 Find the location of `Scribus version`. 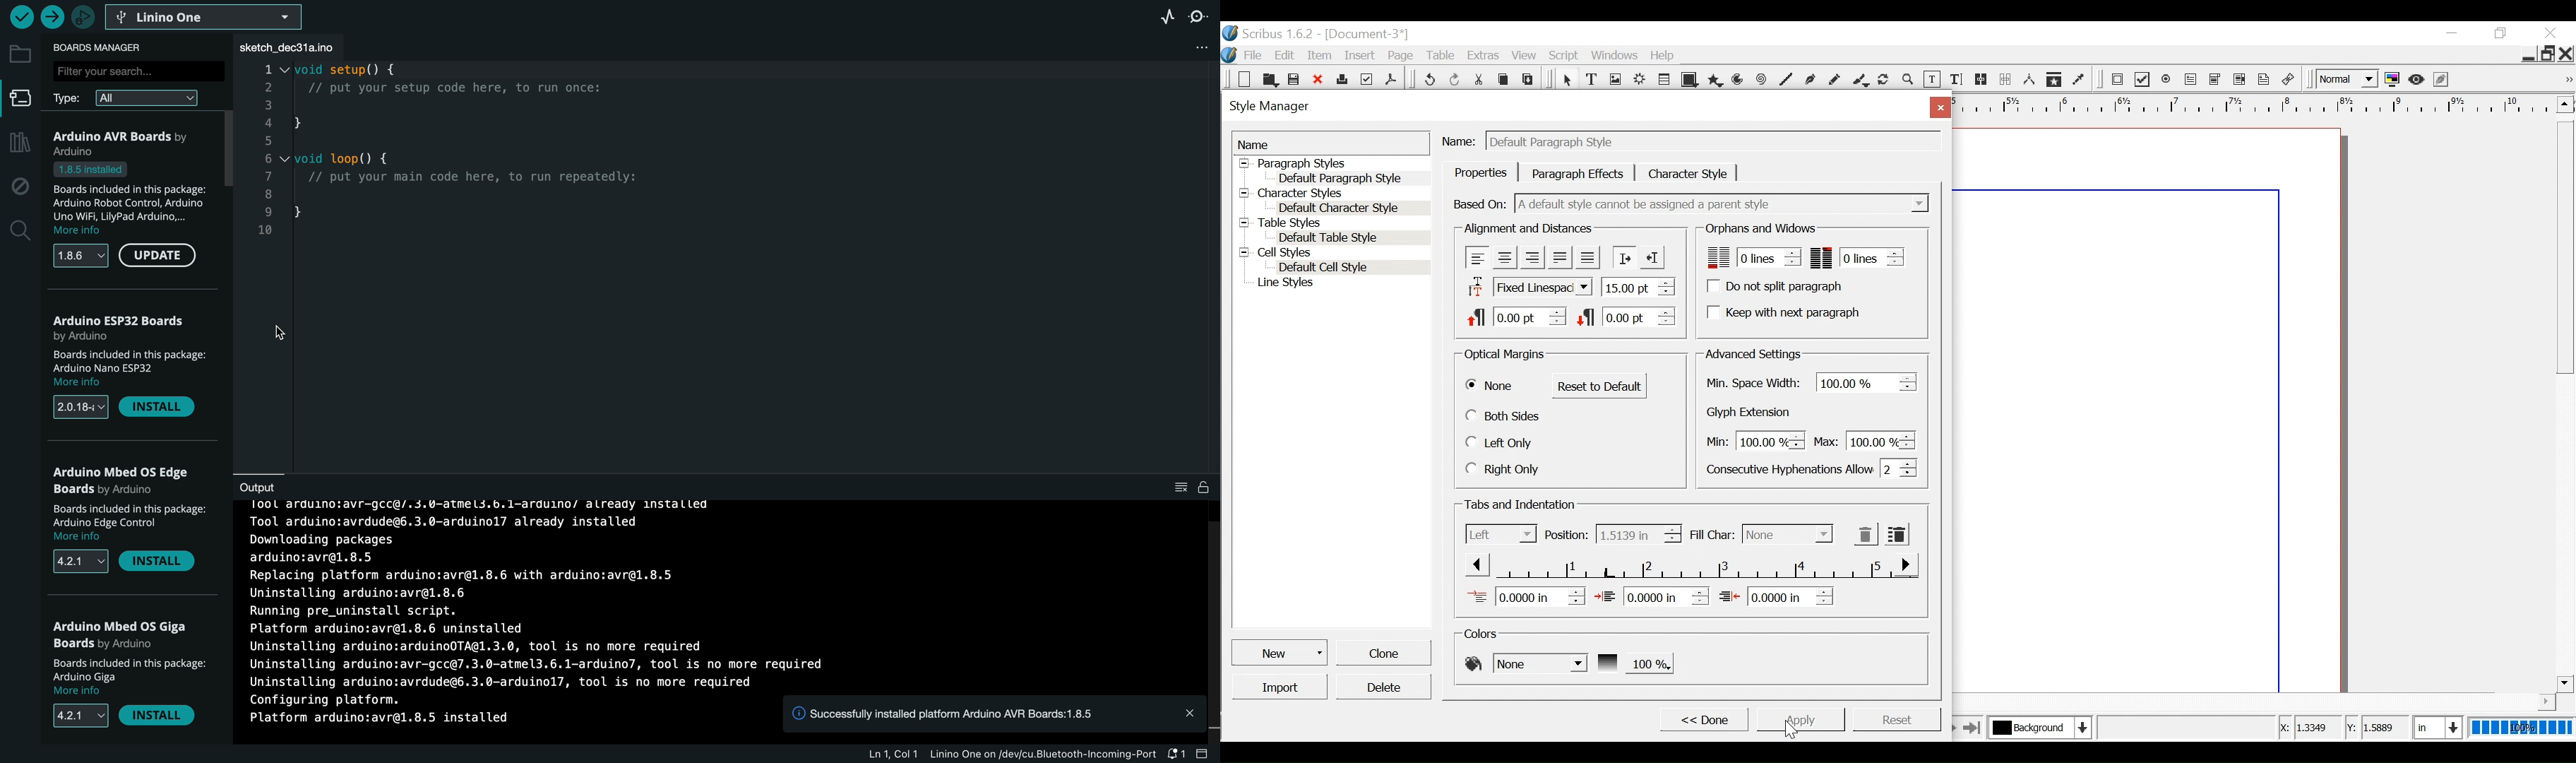

Scribus version is located at coordinates (1269, 33).